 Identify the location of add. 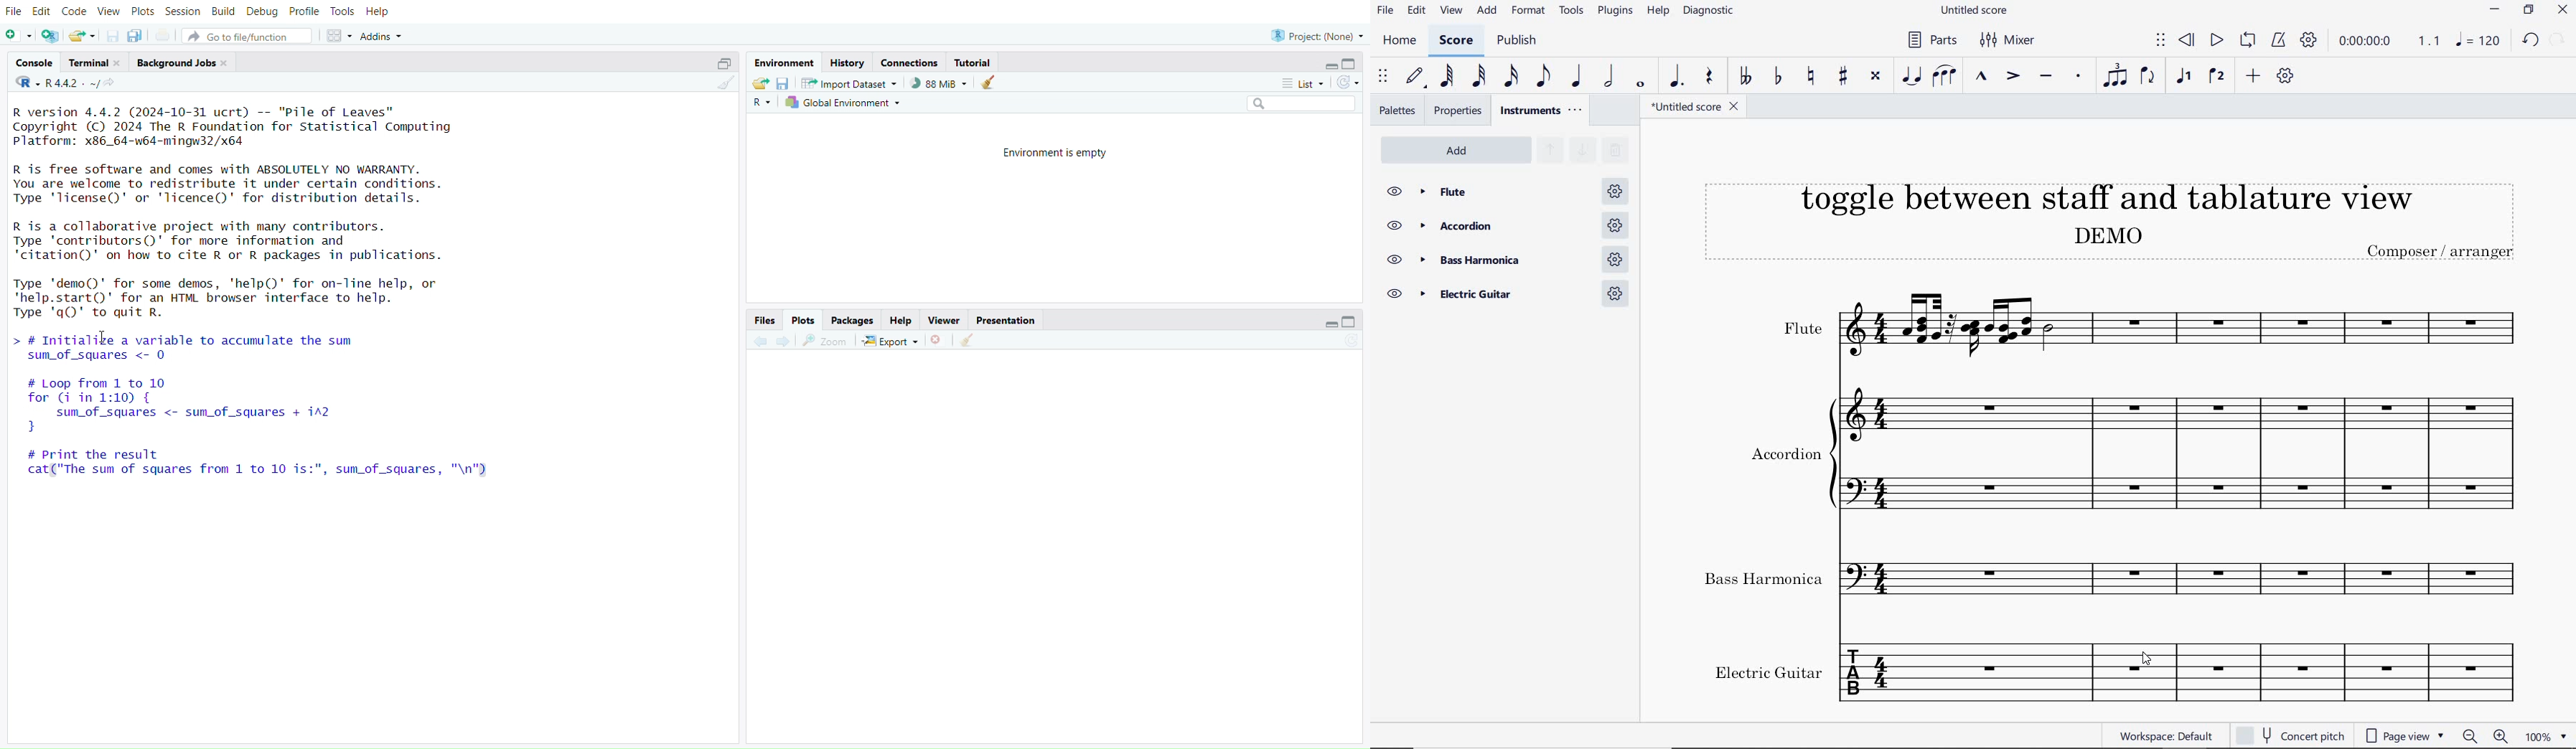
(2252, 77).